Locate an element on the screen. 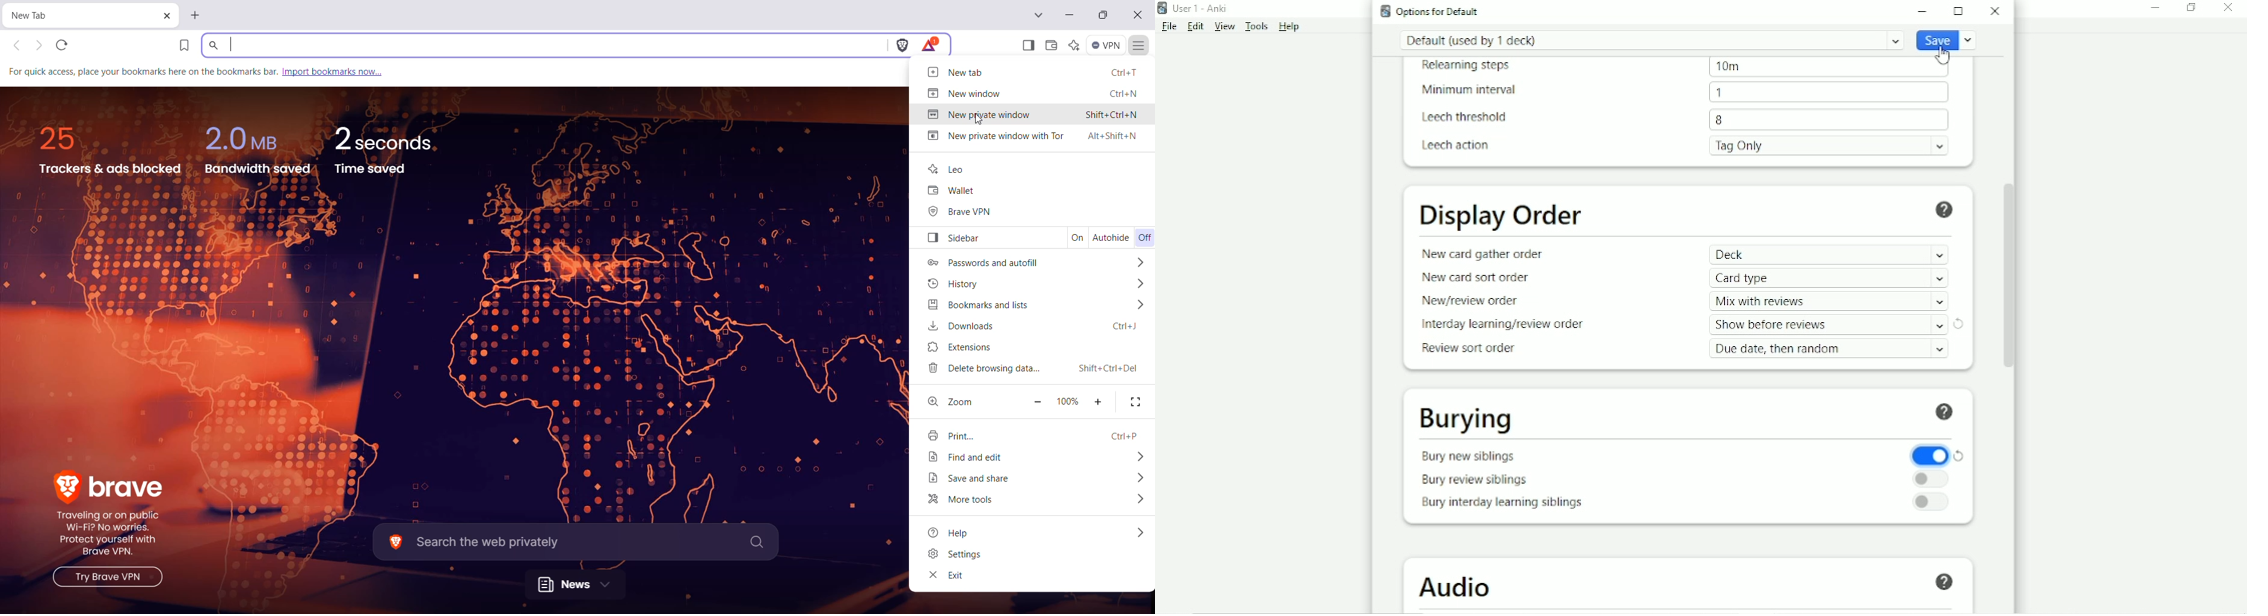 This screenshot has height=616, width=2268. Default (used by 1 deck) is located at coordinates (1651, 40).